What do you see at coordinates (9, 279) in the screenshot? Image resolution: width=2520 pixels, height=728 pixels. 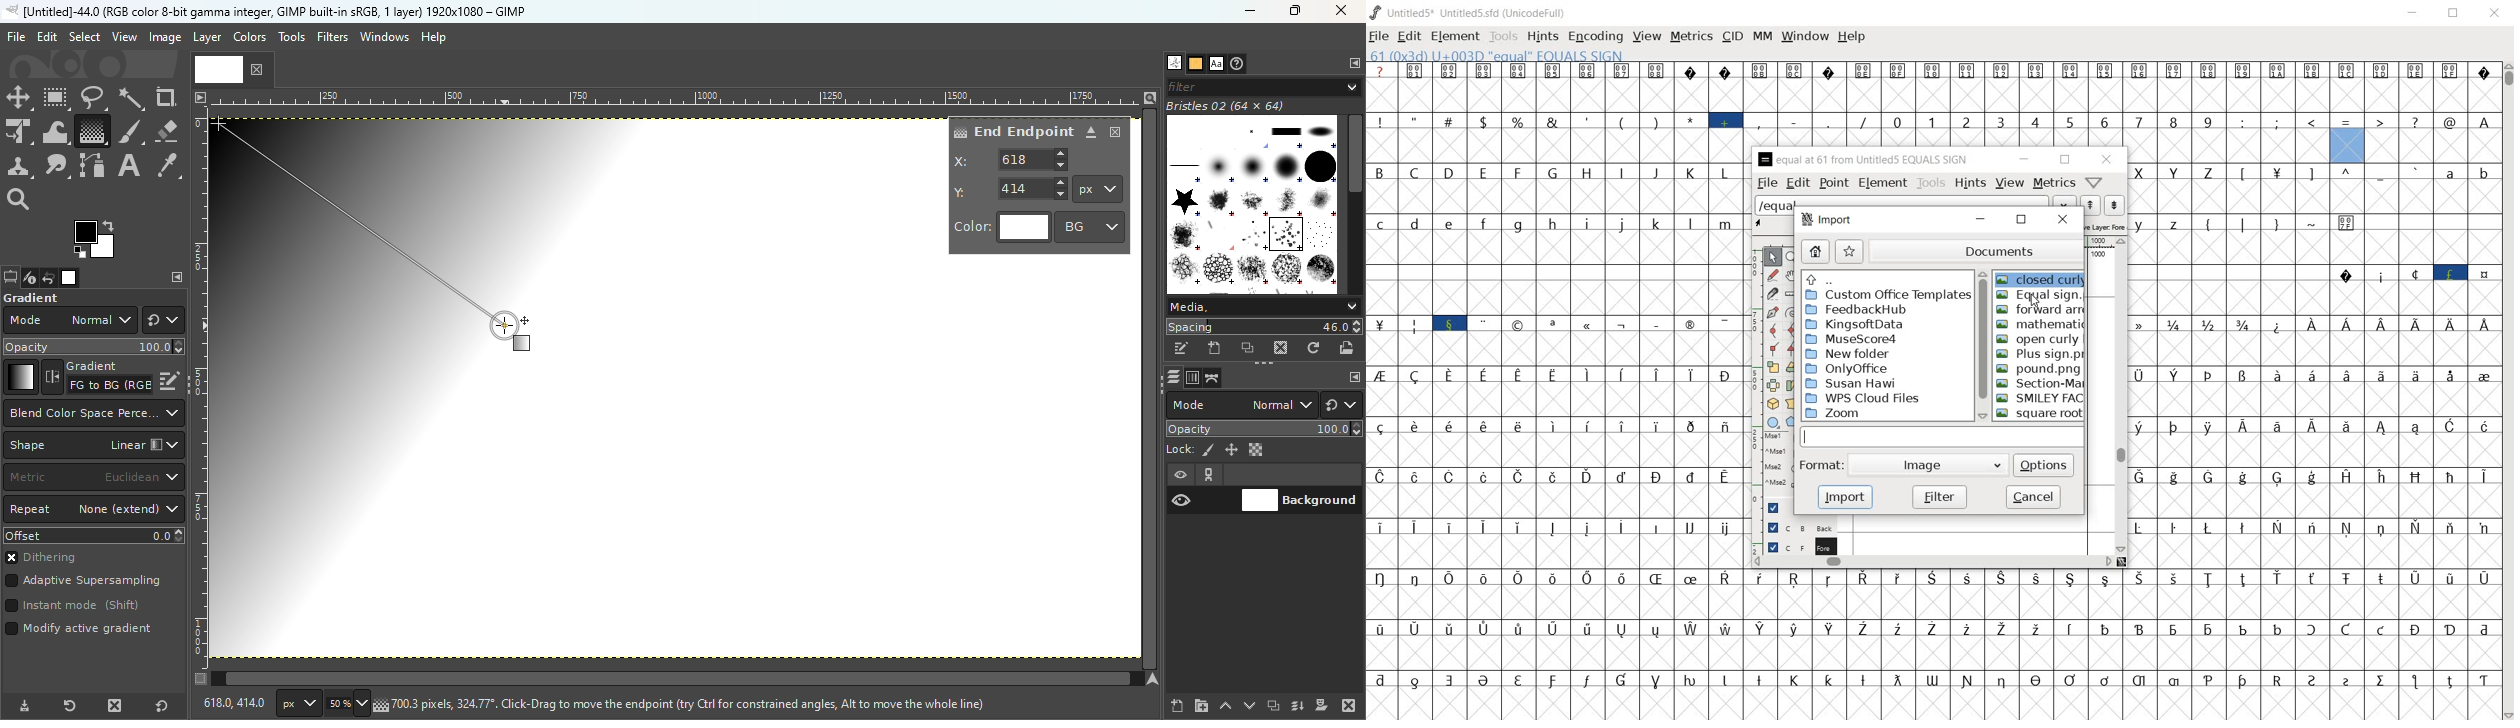 I see `Open the tools option dialog` at bounding box center [9, 279].